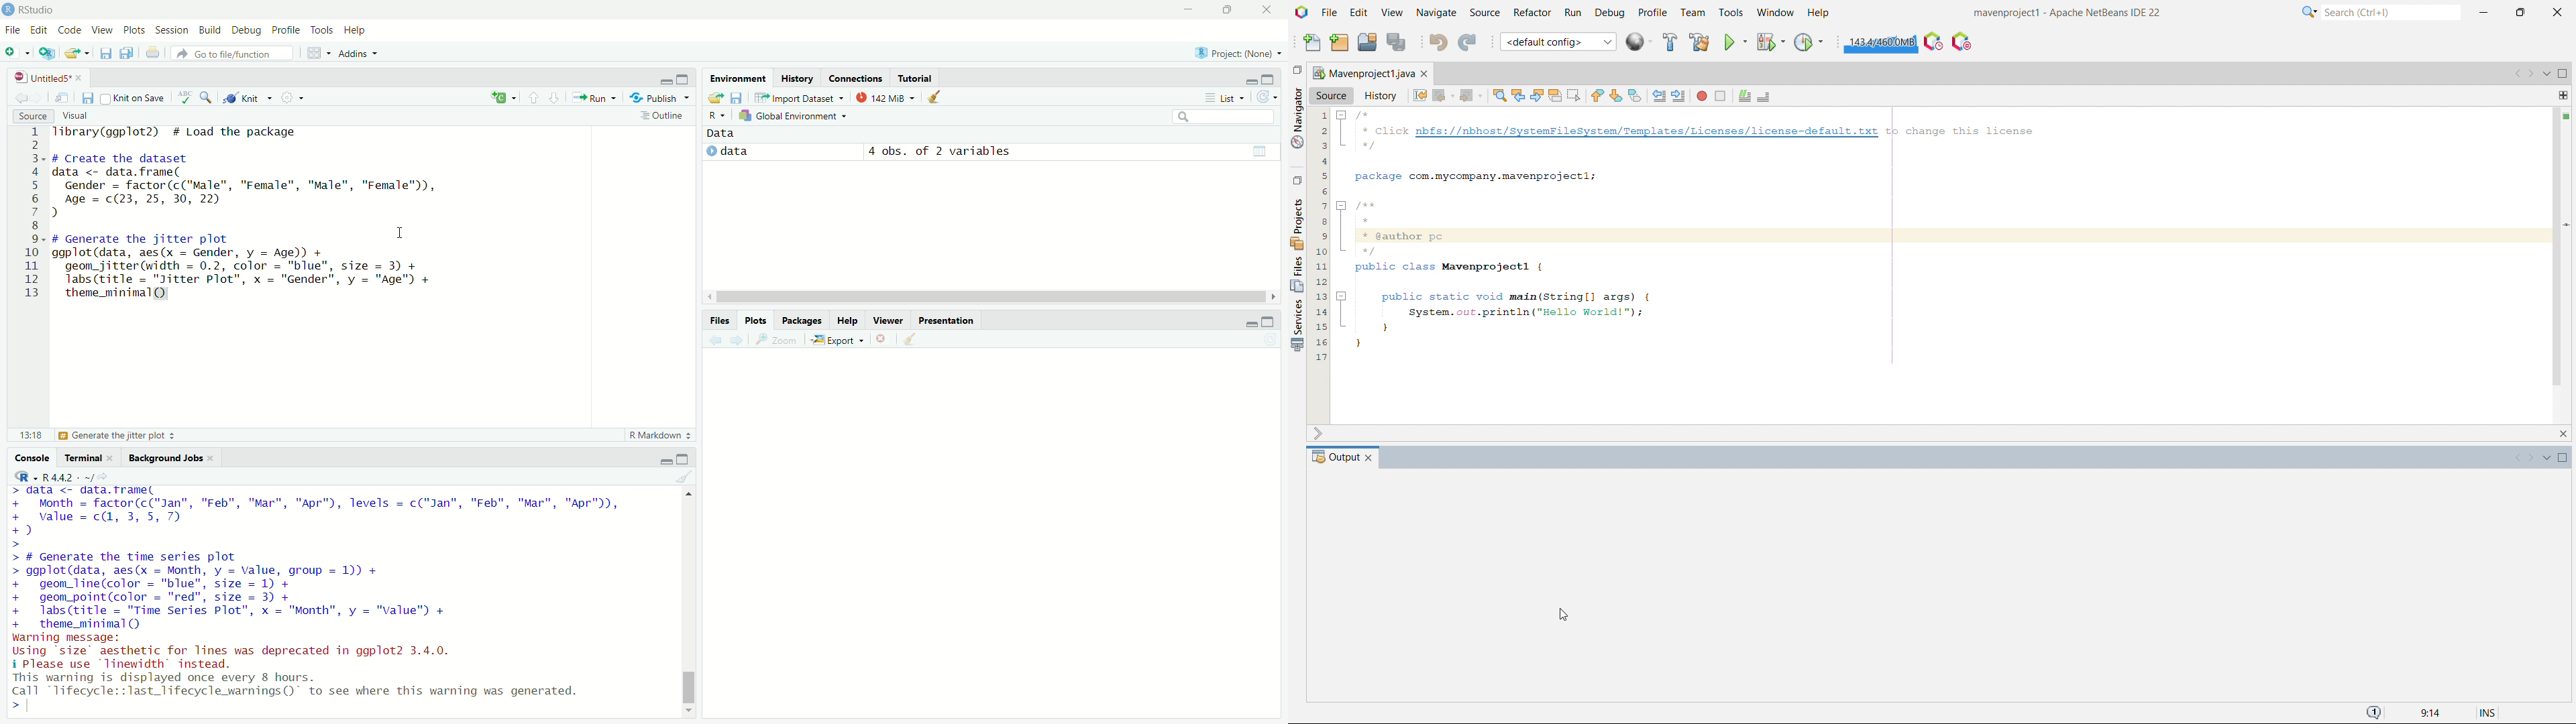 The image size is (2576, 728). What do you see at coordinates (1228, 117) in the screenshot?
I see `search field` at bounding box center [1228, 117].